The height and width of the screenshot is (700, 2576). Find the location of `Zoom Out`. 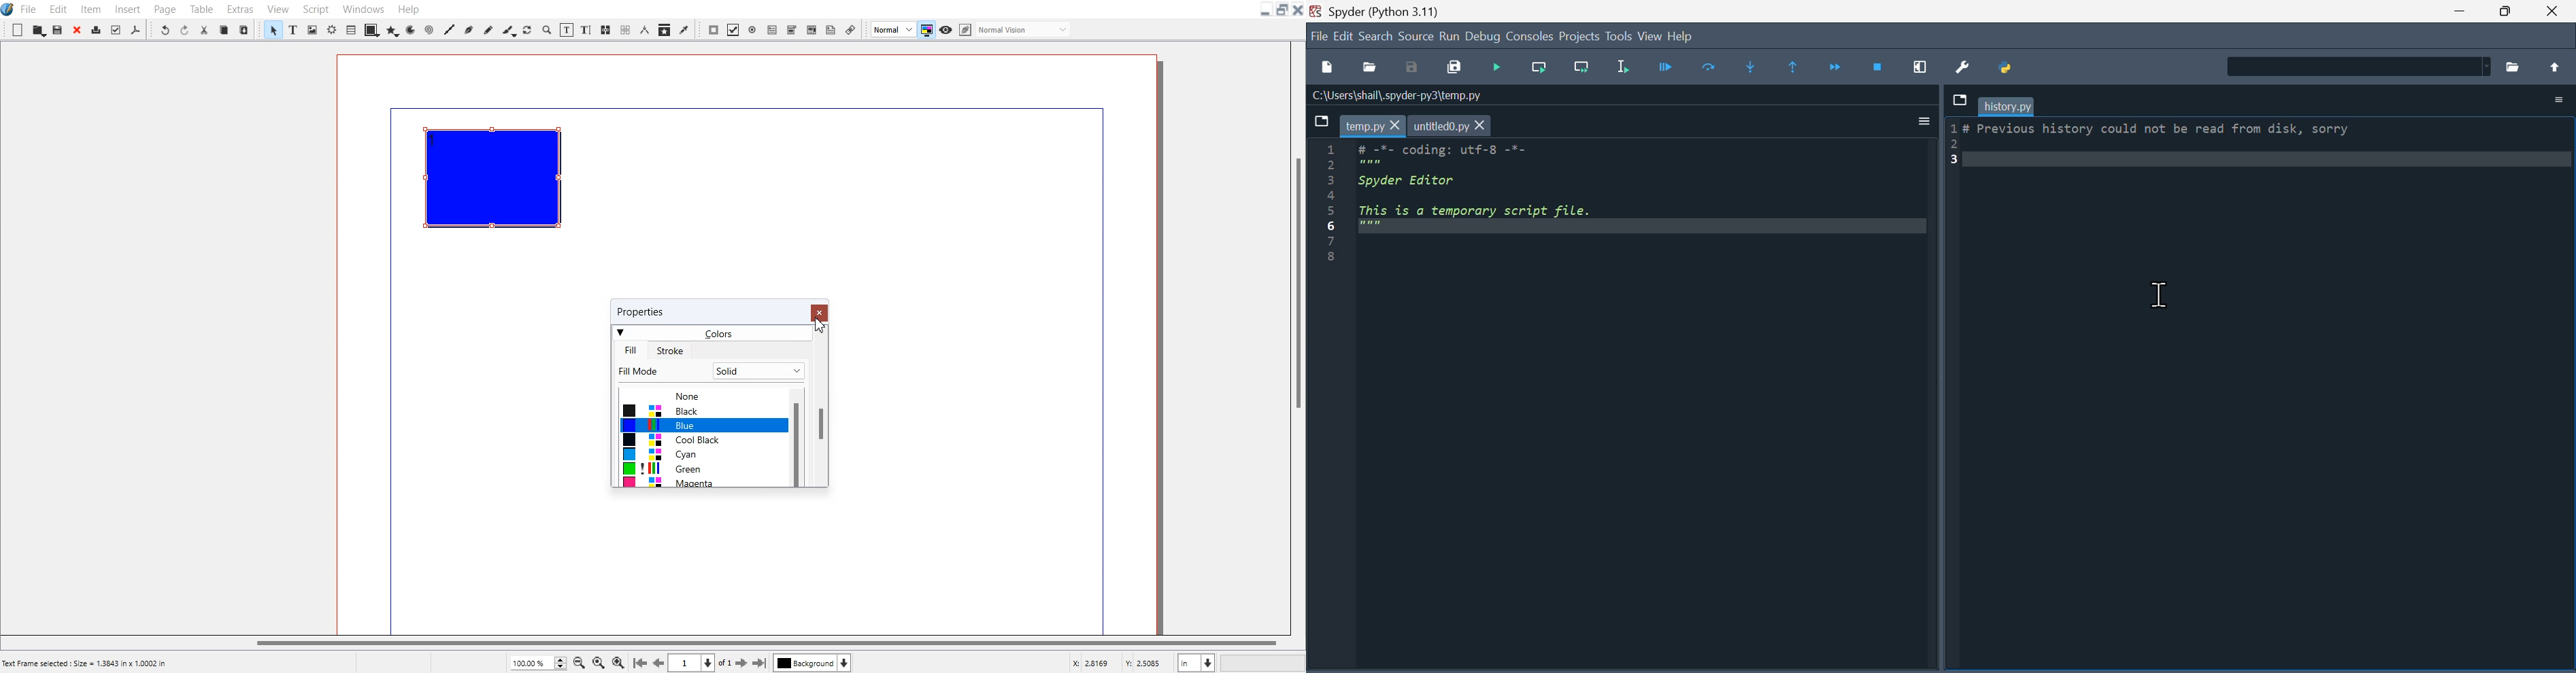

Zoom Out is located at coordinates (579, 662).